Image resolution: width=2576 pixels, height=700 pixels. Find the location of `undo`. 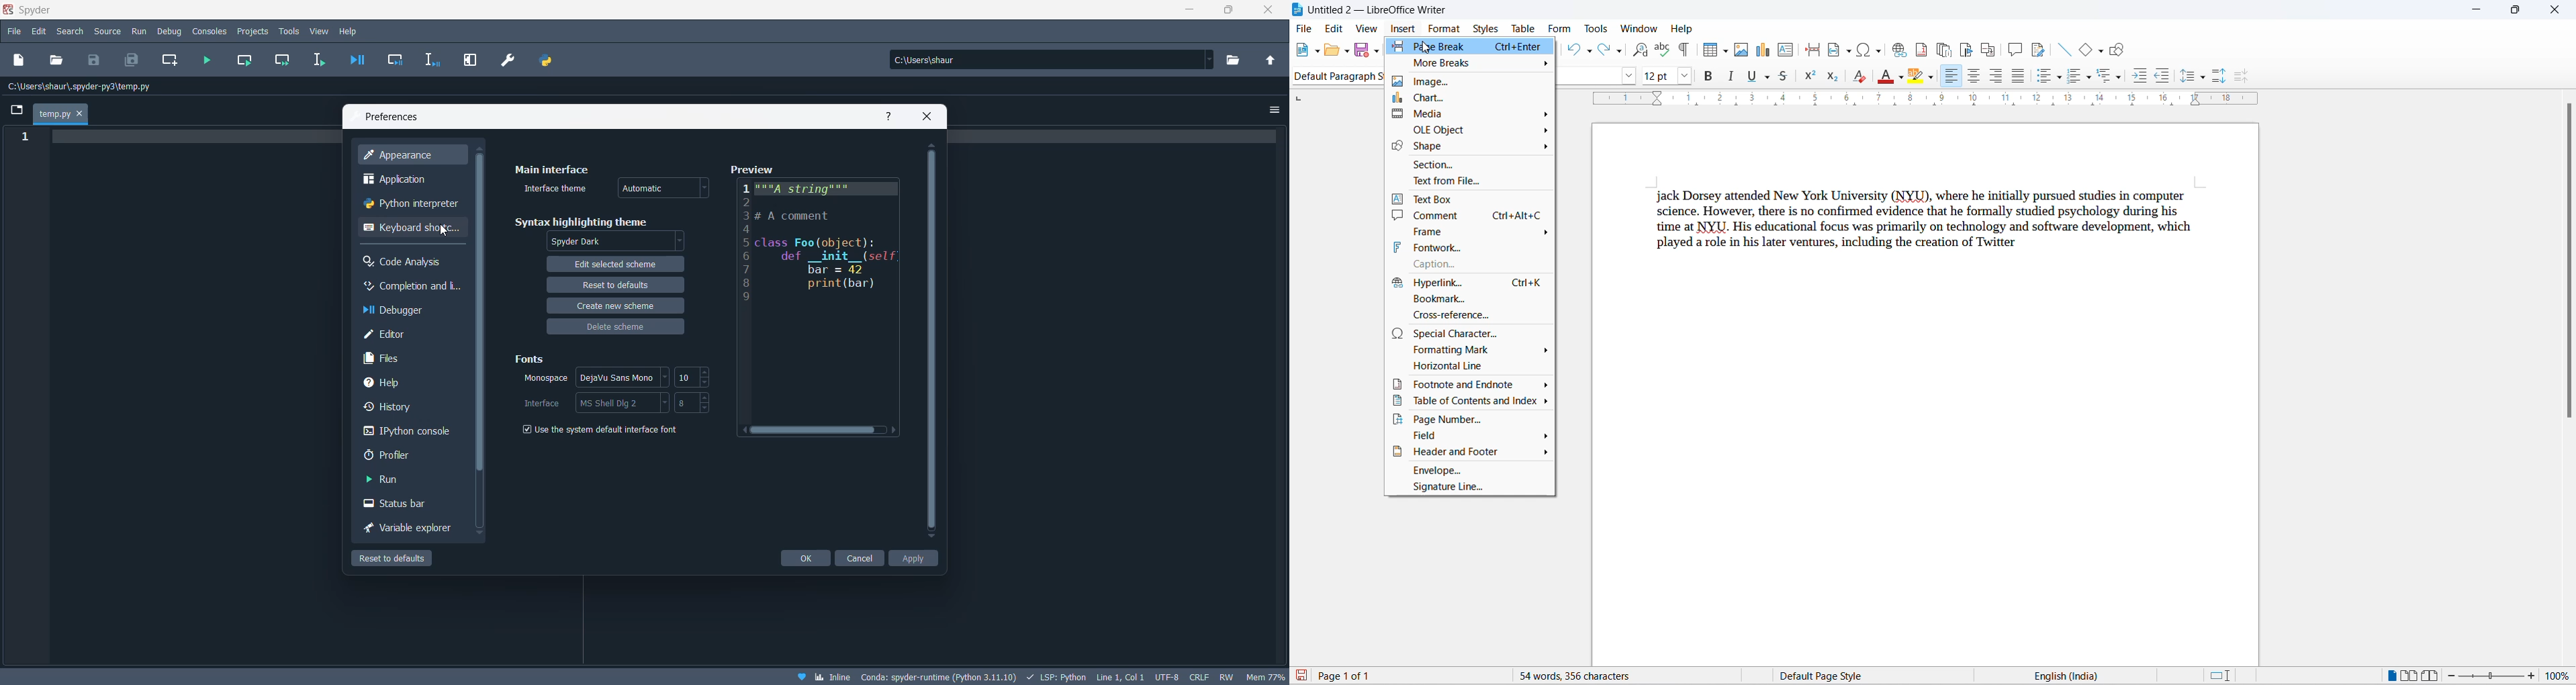

undo is located at coordinates (1574, 48).